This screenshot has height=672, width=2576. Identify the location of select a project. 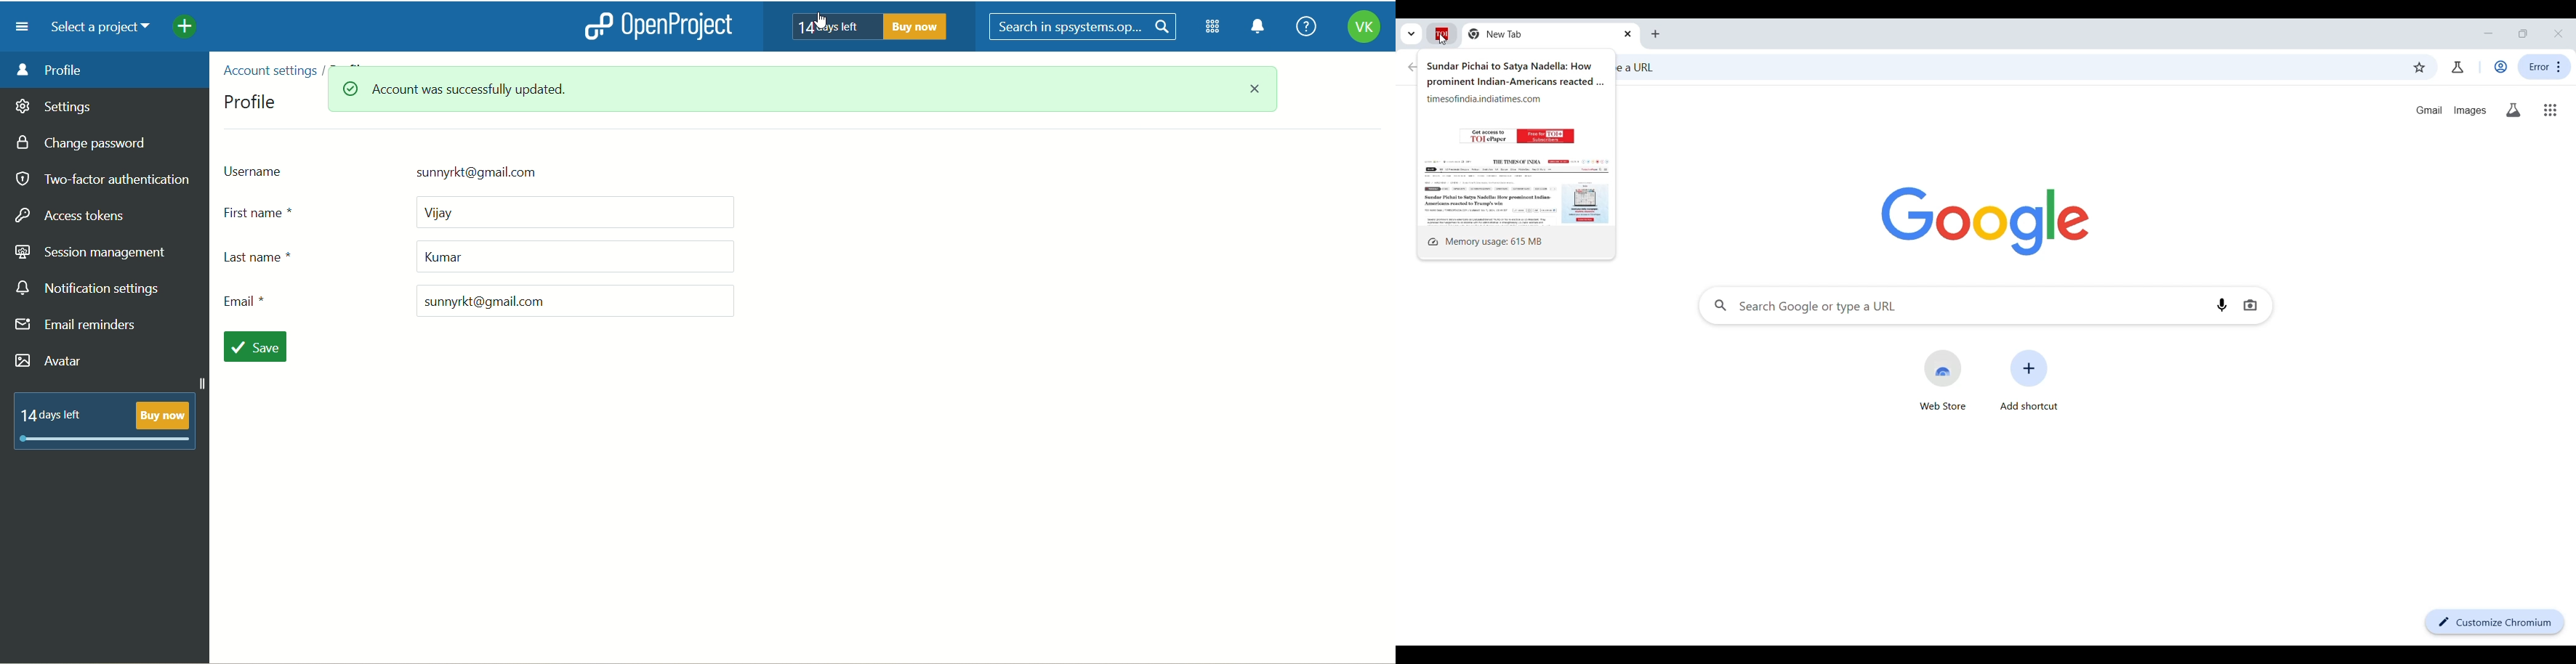
(106, 29).